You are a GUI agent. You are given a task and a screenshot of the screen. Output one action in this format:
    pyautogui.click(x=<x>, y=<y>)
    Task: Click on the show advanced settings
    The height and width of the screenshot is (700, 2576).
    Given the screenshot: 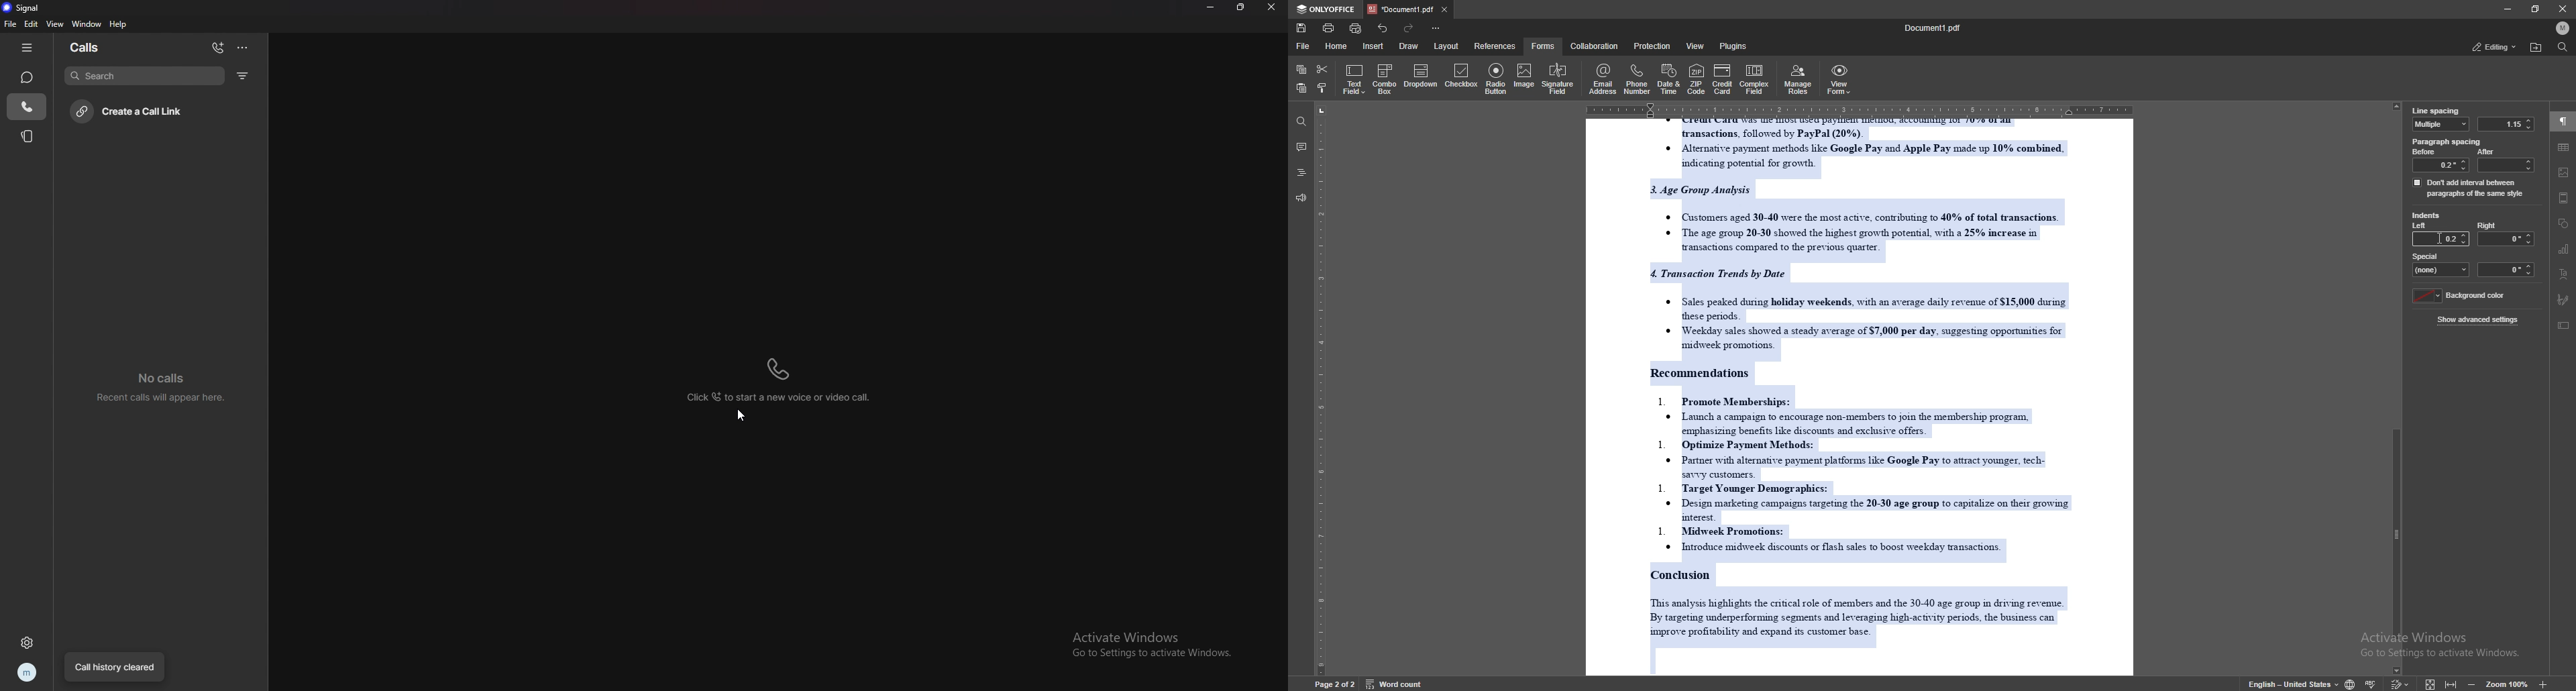 What is the action you would take?
    pyautogui.click(x=2479, y=319)
    